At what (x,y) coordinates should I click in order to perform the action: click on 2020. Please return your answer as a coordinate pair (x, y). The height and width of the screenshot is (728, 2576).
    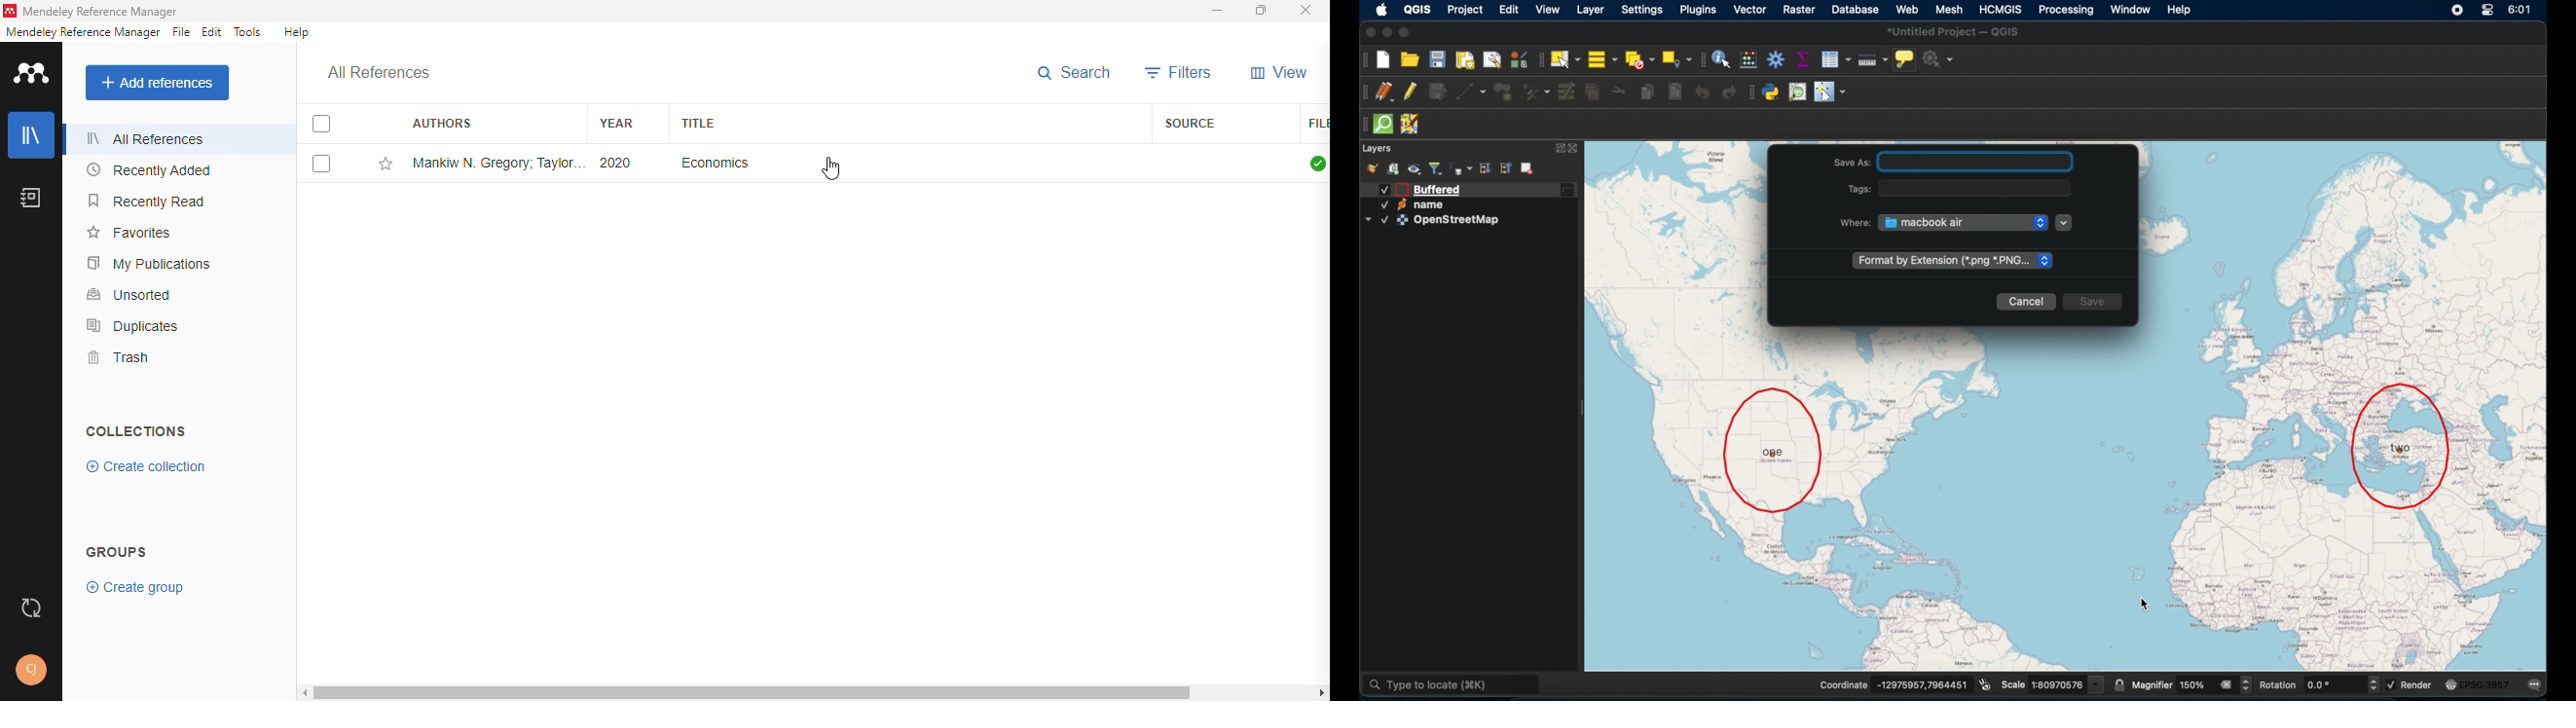
    Looking at the image, I should click on (615, 162).